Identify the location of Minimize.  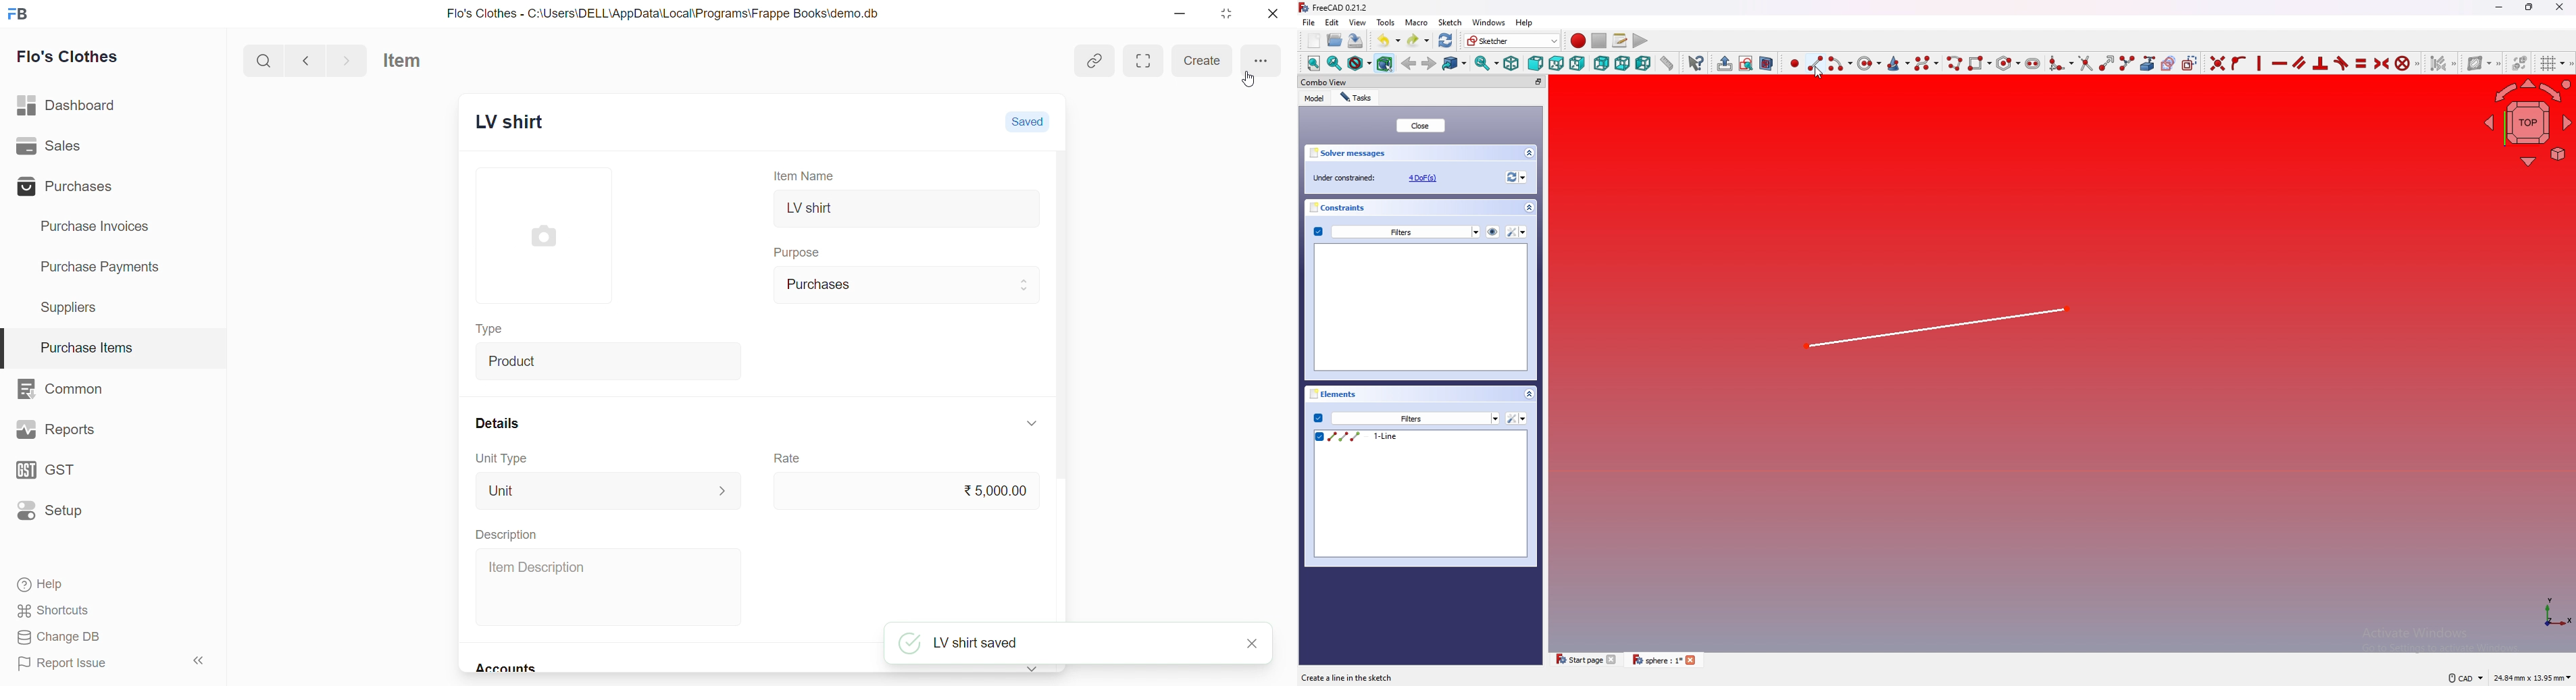
(2497, 9).